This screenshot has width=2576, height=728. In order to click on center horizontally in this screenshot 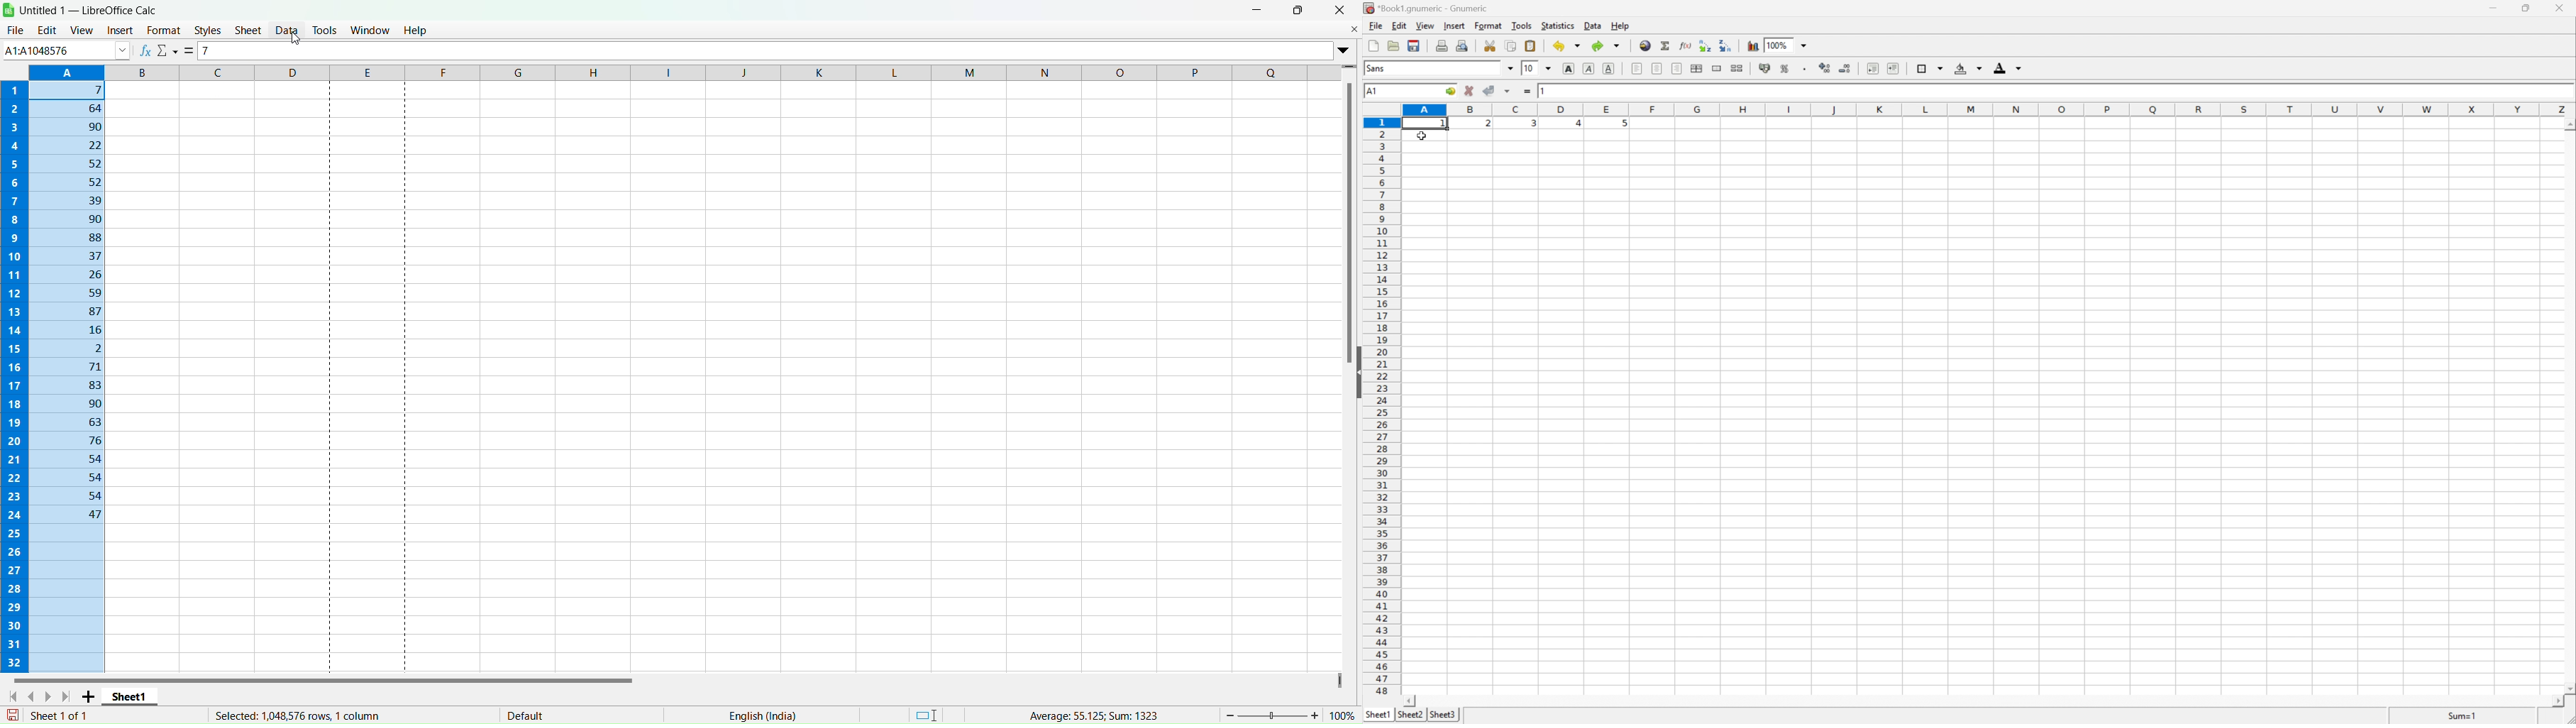, I will do `click(1697, 68)`.